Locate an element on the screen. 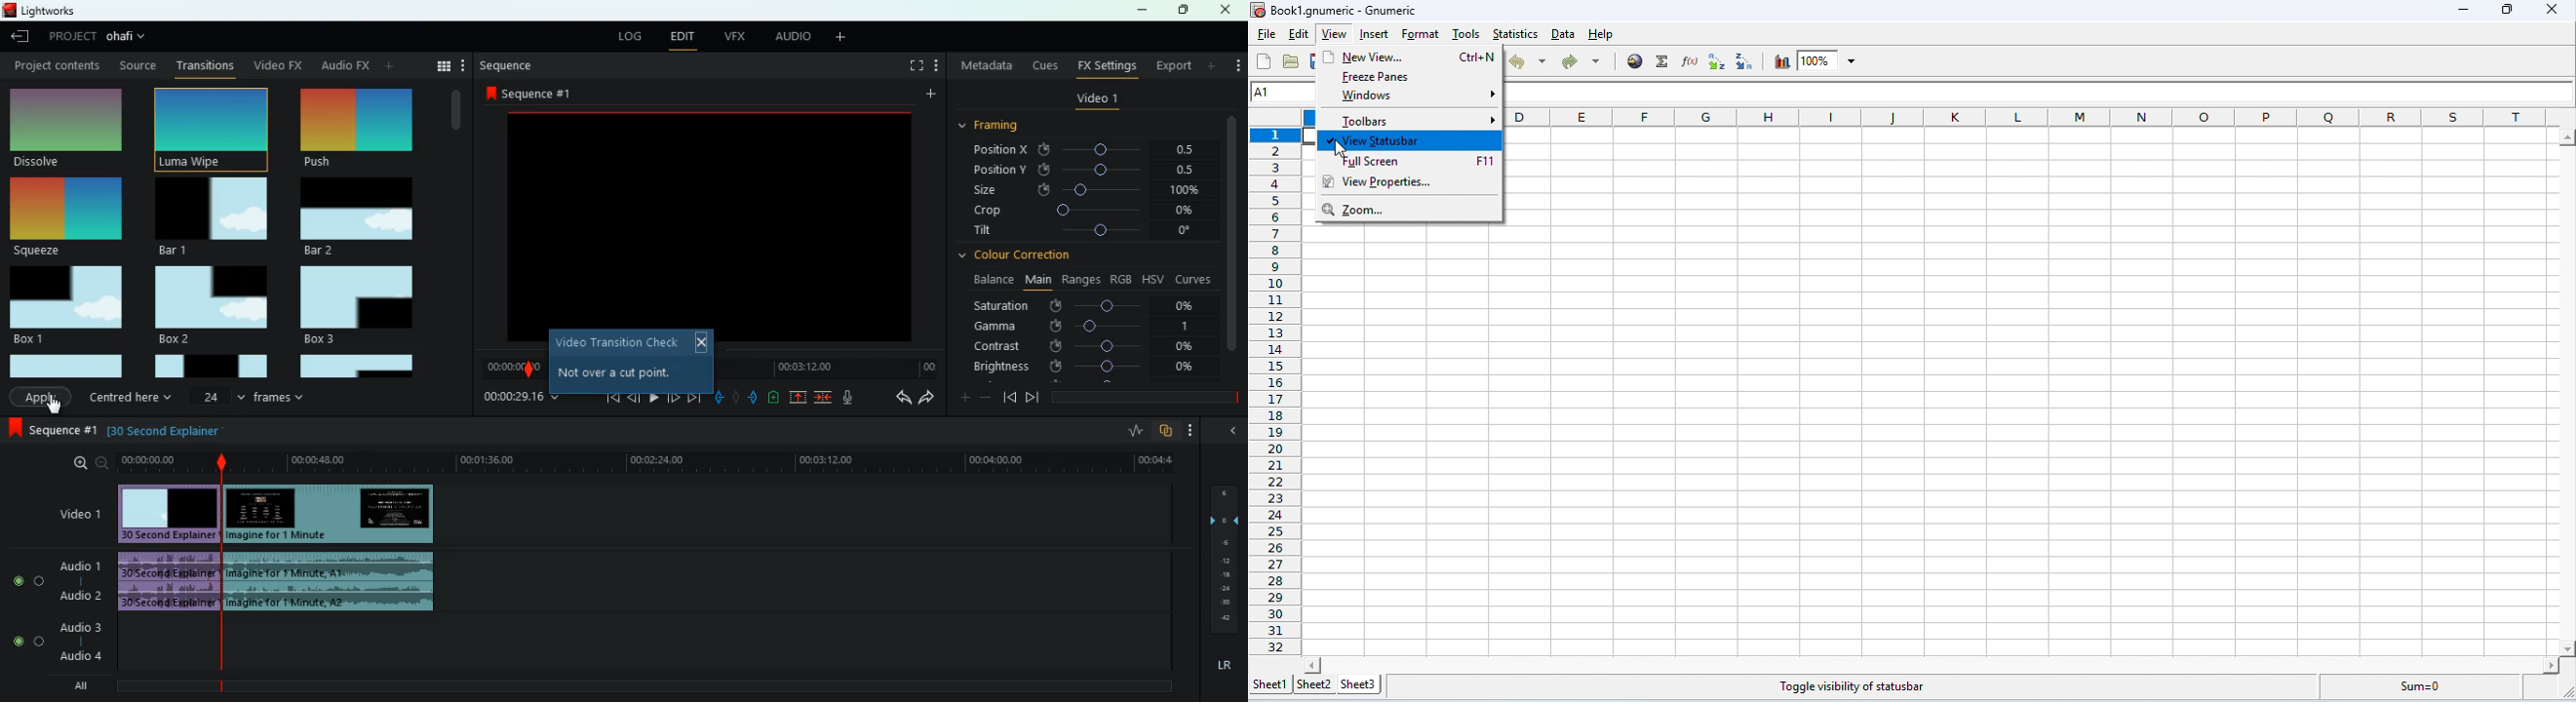 Image resolution: width=2576 pixels, height=728 pixels. mic is located at coordinates (856, 399).